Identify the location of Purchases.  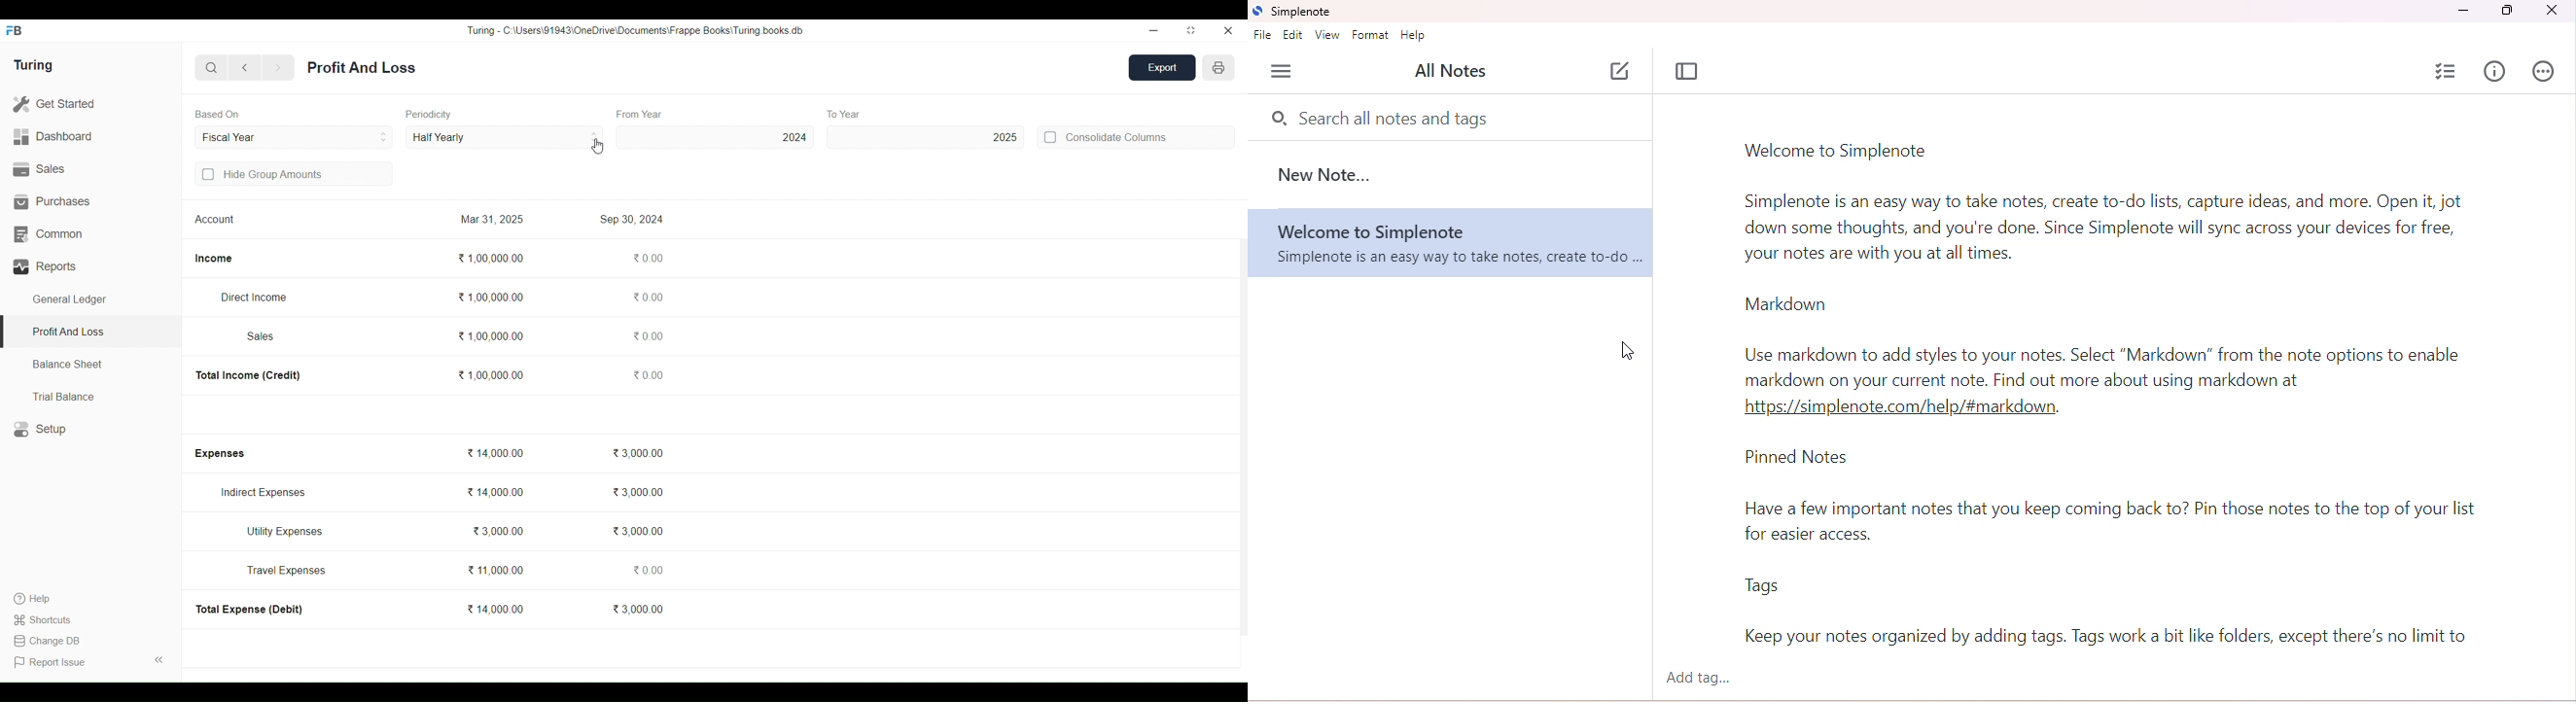
(91, 202).